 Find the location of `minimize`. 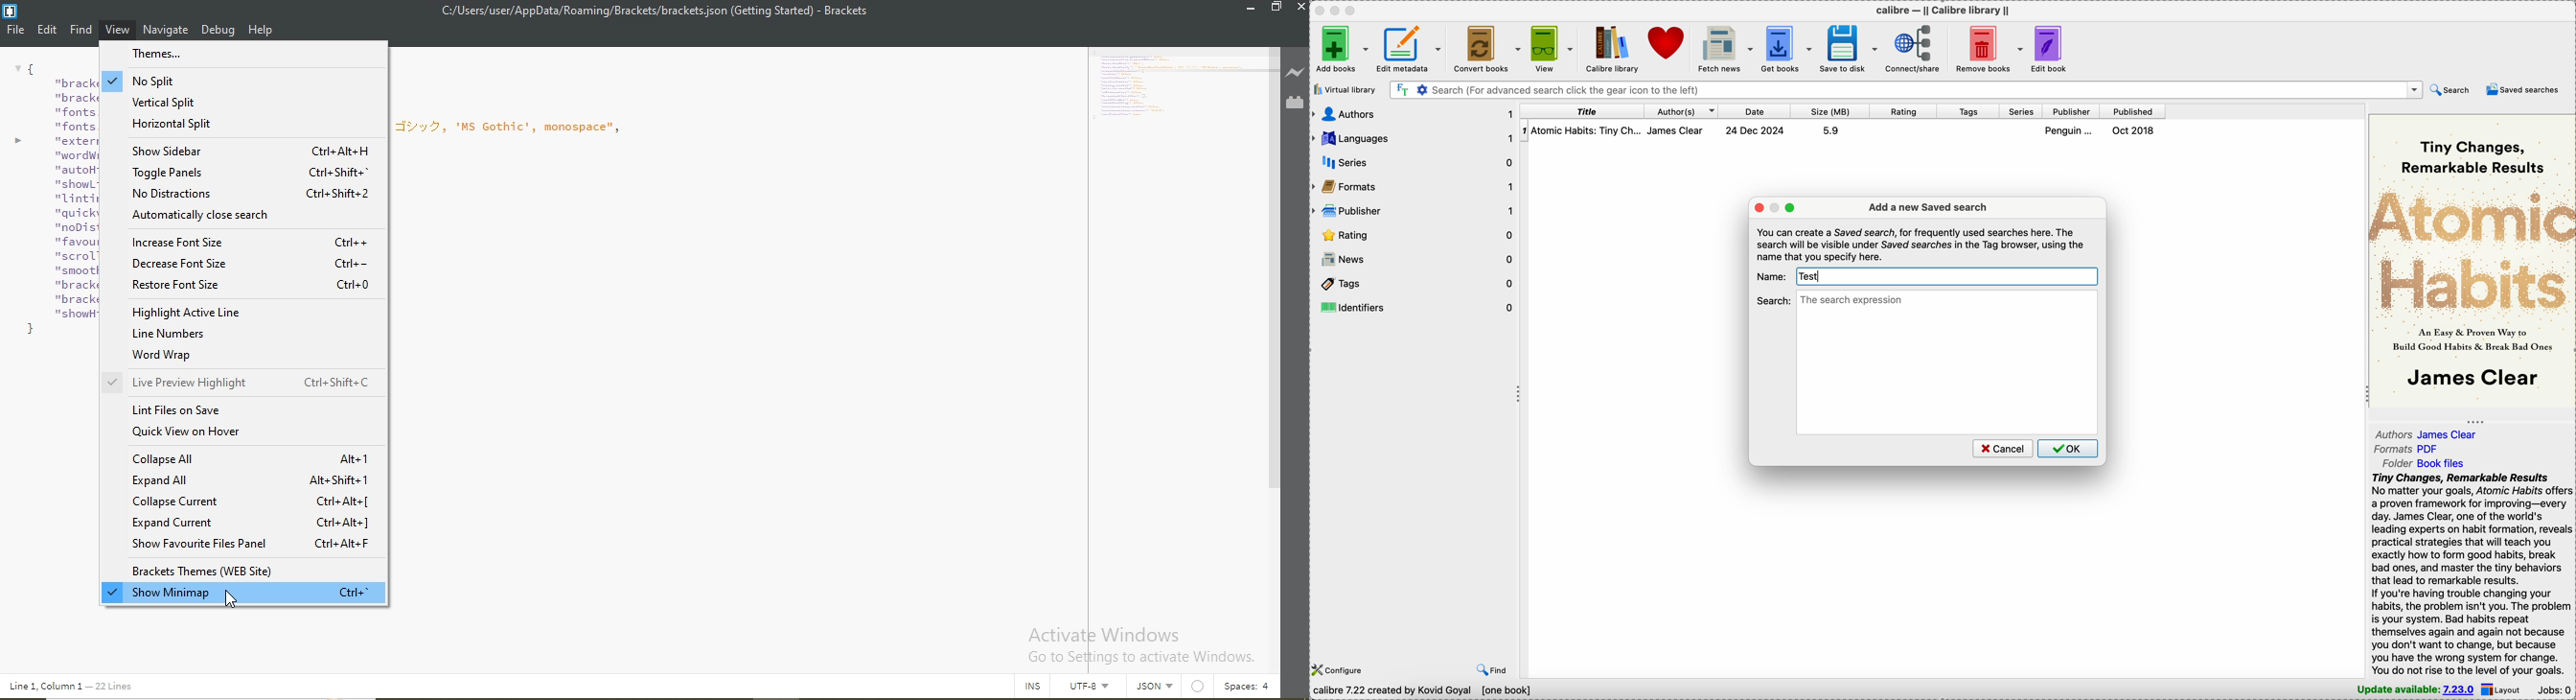

minimize is located at coordinates (1776, 208).